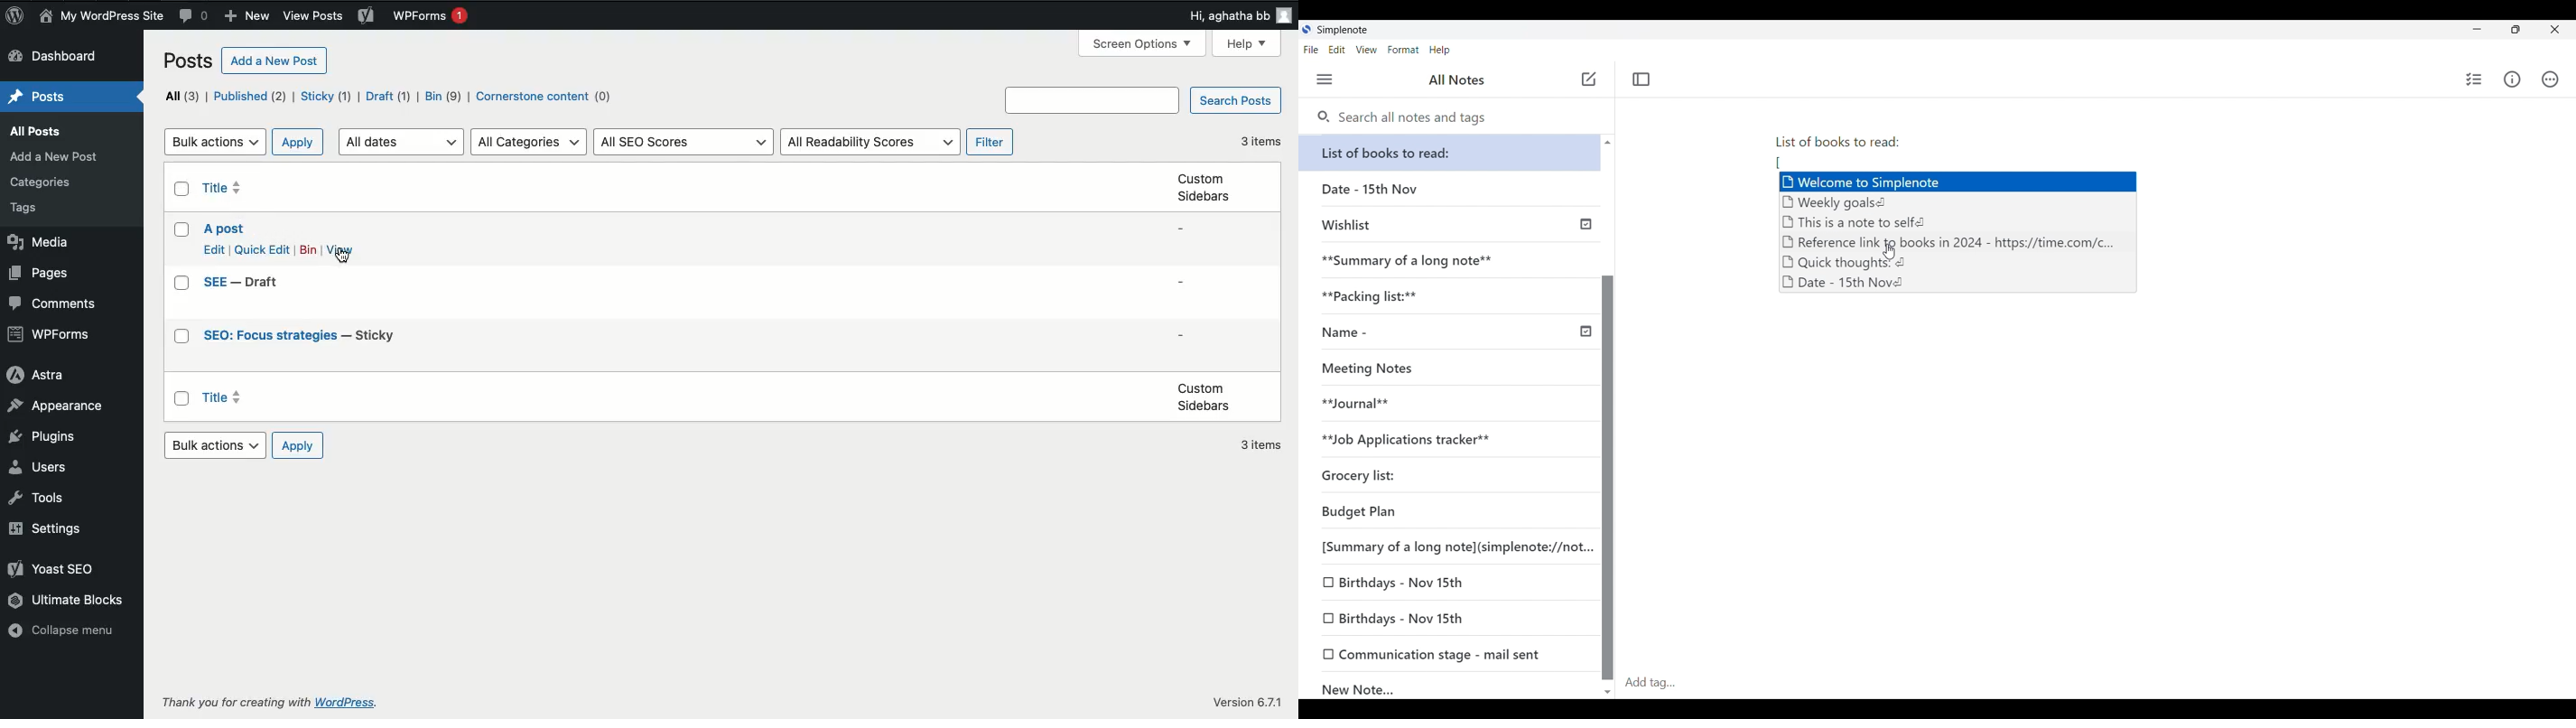 This screenshot has width=2576, height=728. Describe the element at coordinates (182, 294) in the screenshot. I see `Checkbox` at that location.